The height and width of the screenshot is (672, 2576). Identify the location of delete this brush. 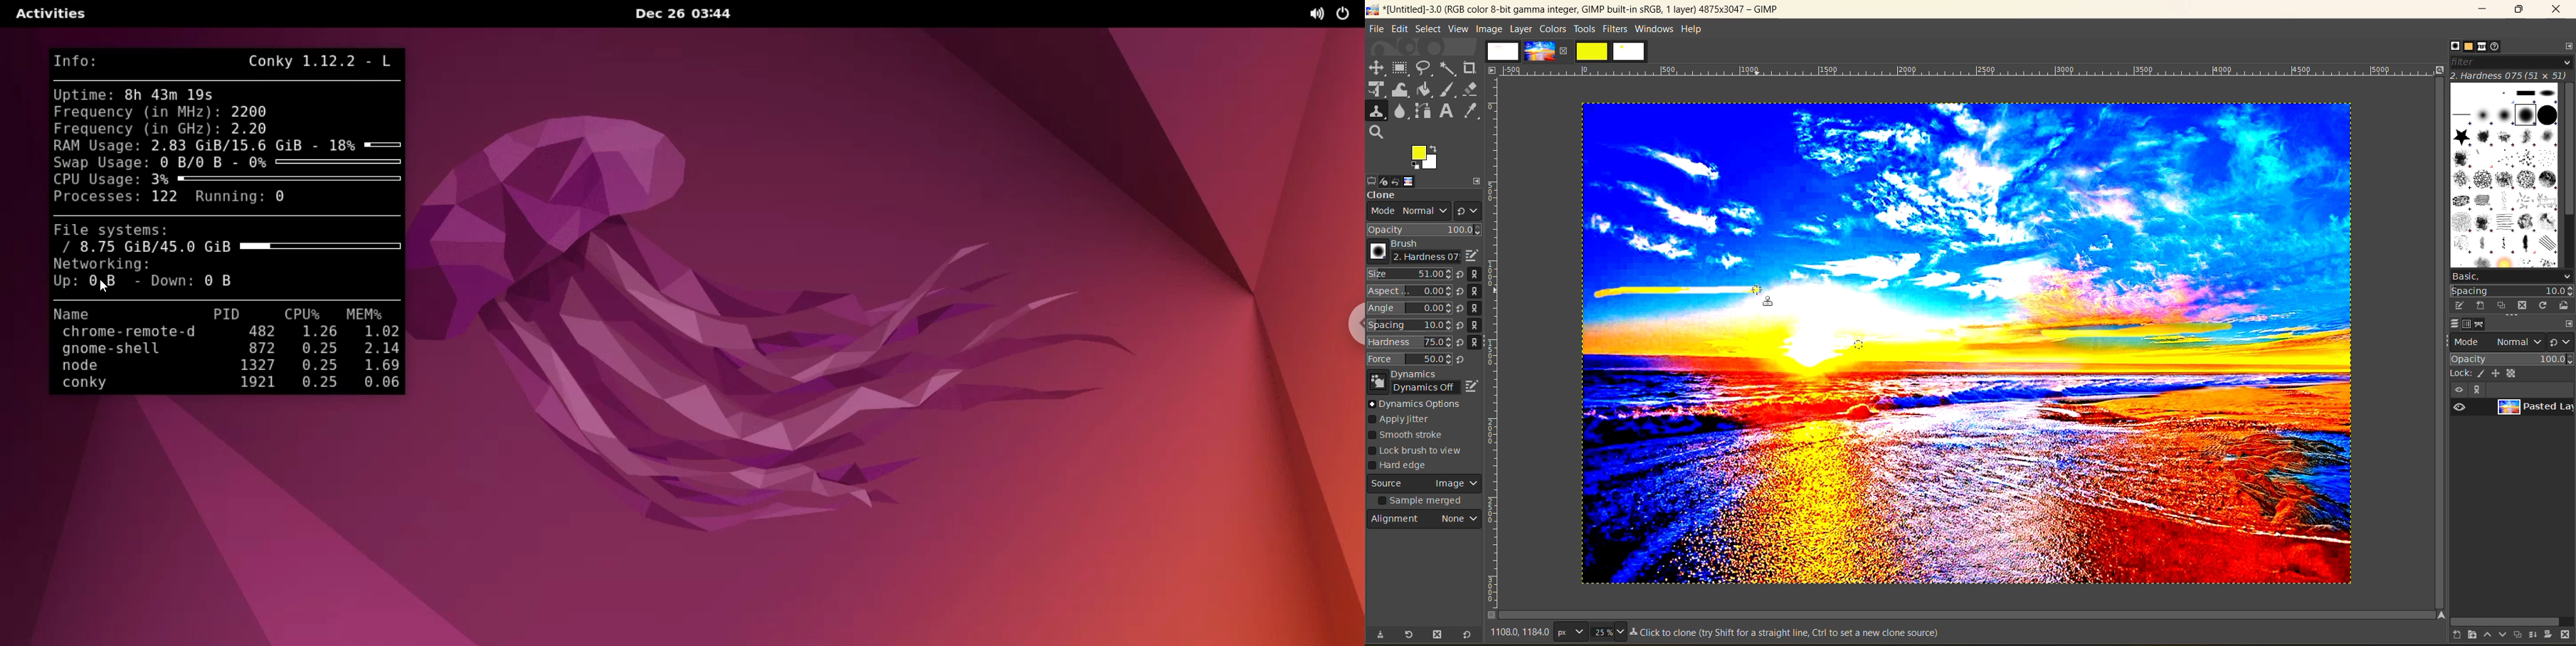
(2523, 305).